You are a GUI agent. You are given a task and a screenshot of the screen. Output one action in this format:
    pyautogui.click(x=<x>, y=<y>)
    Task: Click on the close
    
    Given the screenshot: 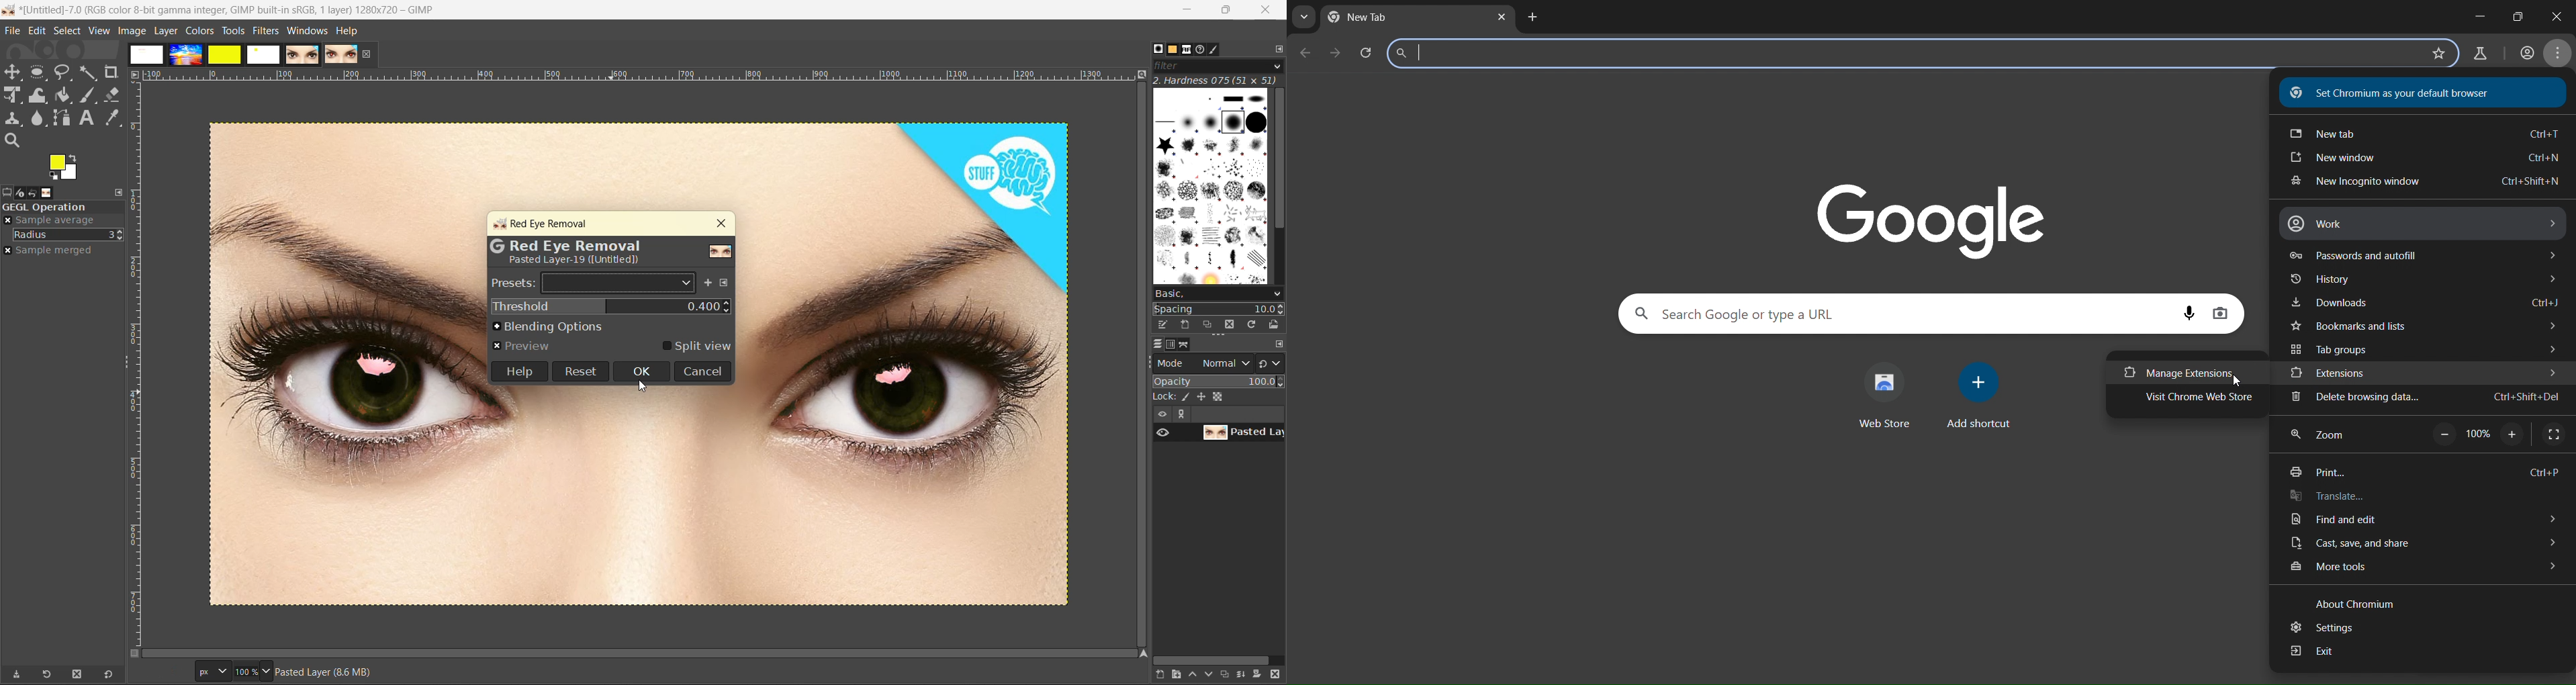 What is the action you would take?
    pyautogui.click(x=2520, y=14)
    